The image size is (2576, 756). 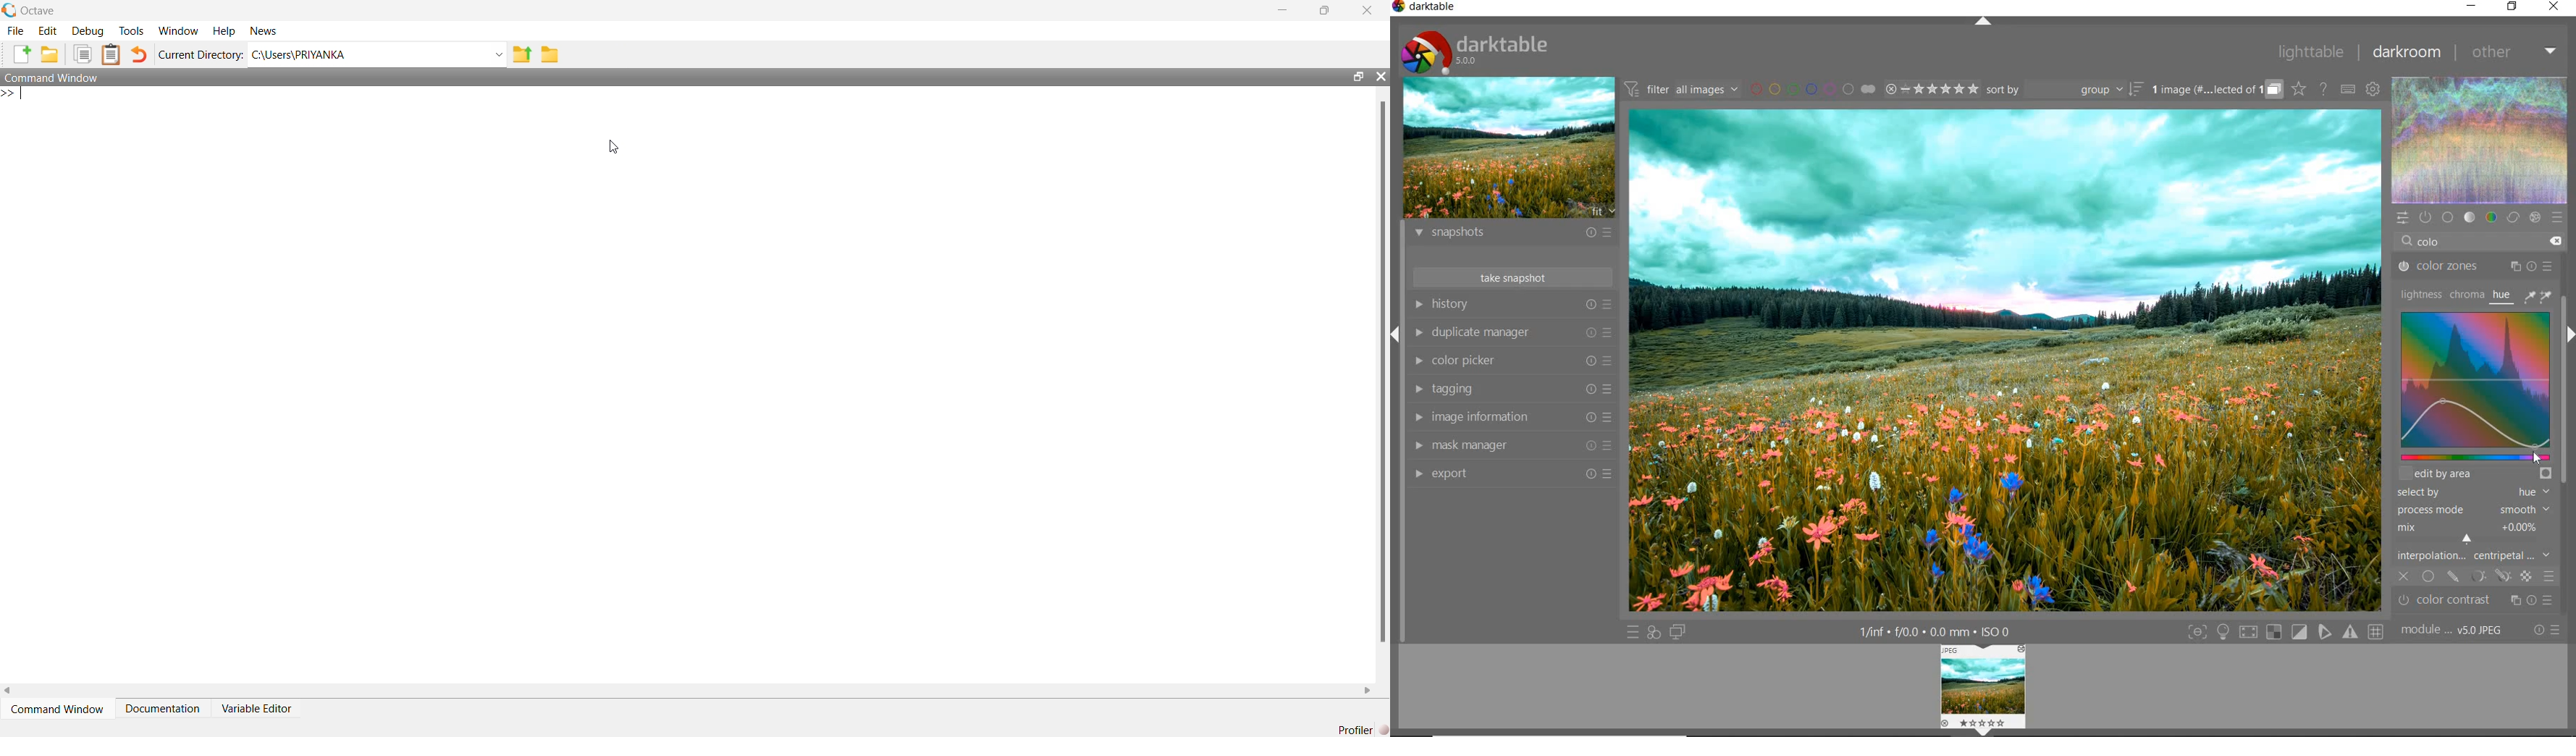 I want to click on blending options, so click(x=2549, y=575).